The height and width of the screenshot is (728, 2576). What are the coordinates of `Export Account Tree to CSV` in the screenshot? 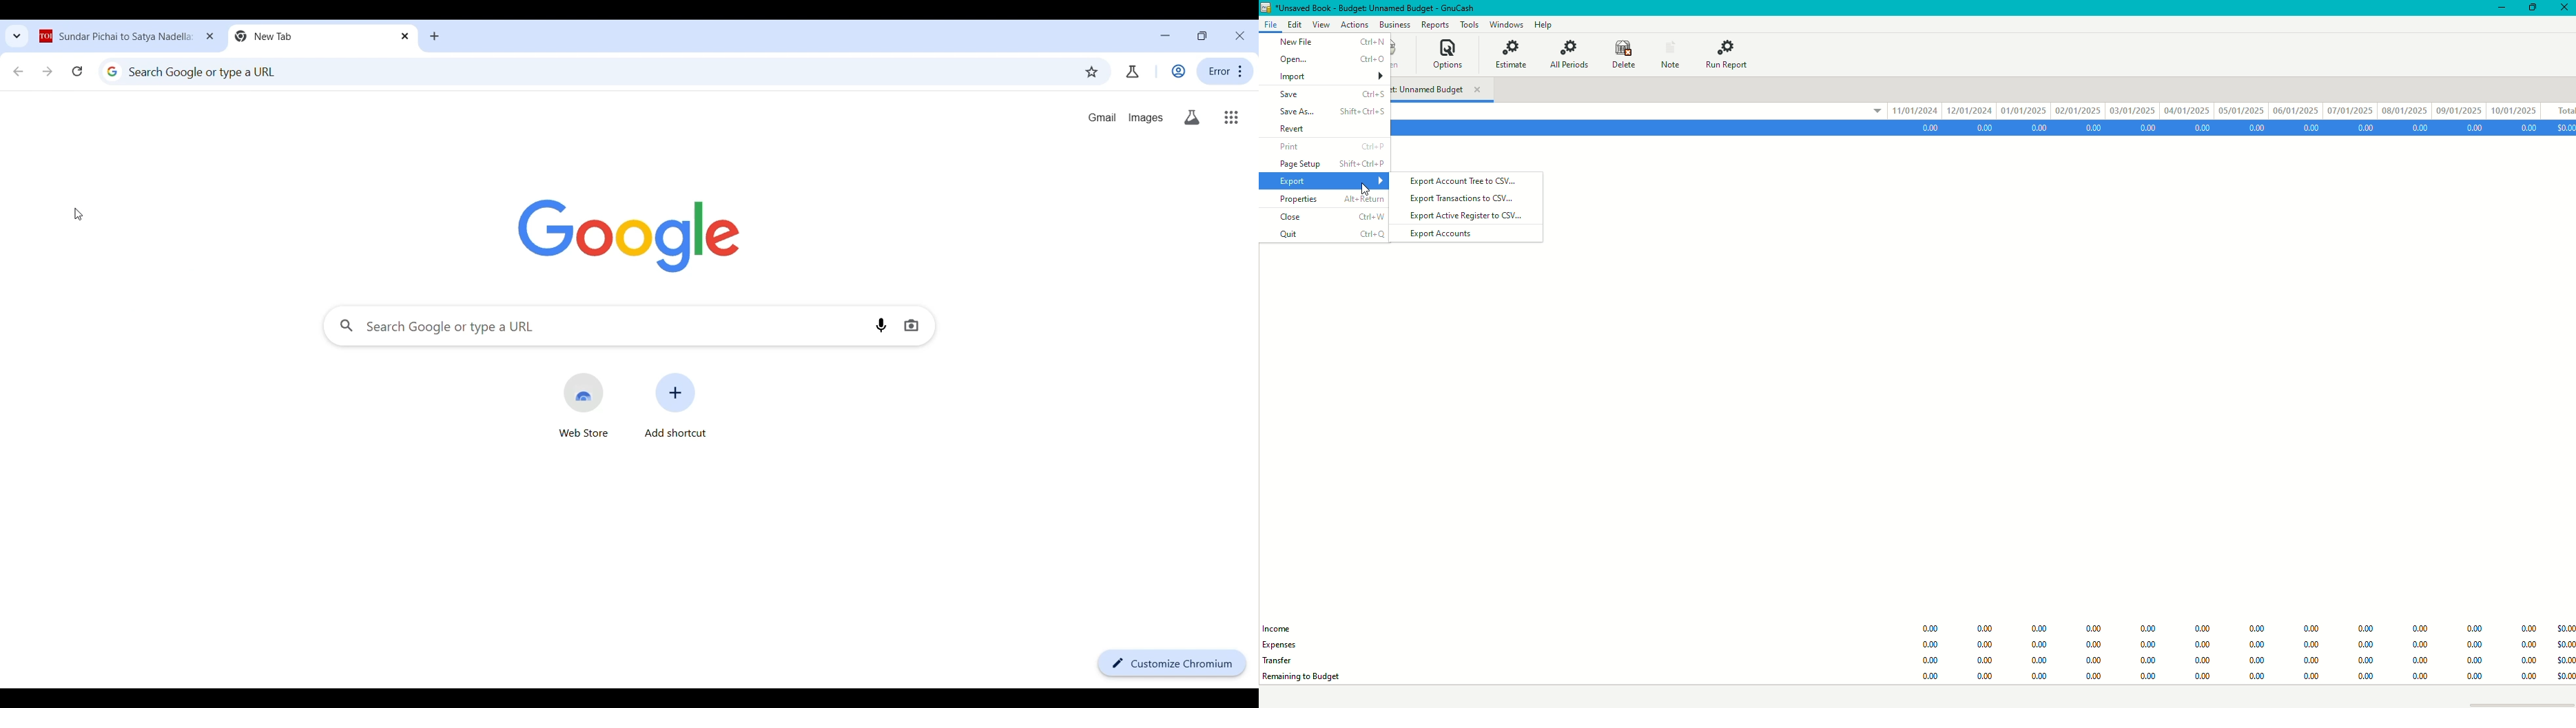 It's located at (1465, 182).